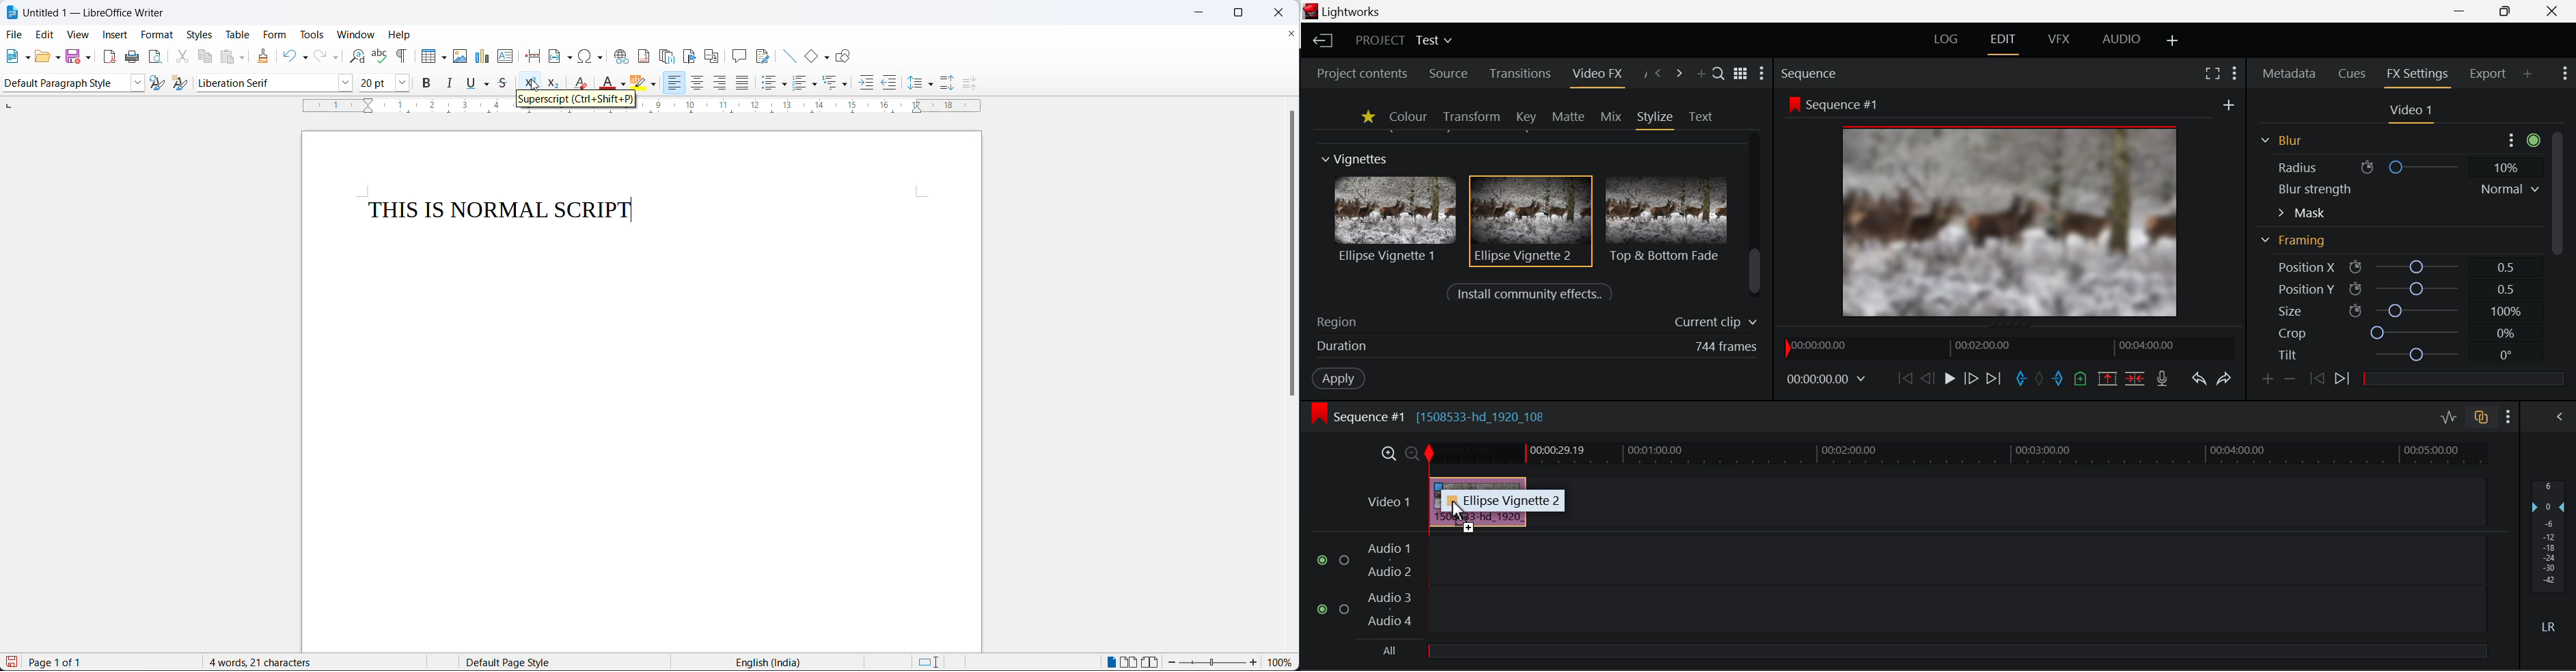 The image size is (2576, 672). I want to click on Toggle audio levels editing, so click(2448, 416).